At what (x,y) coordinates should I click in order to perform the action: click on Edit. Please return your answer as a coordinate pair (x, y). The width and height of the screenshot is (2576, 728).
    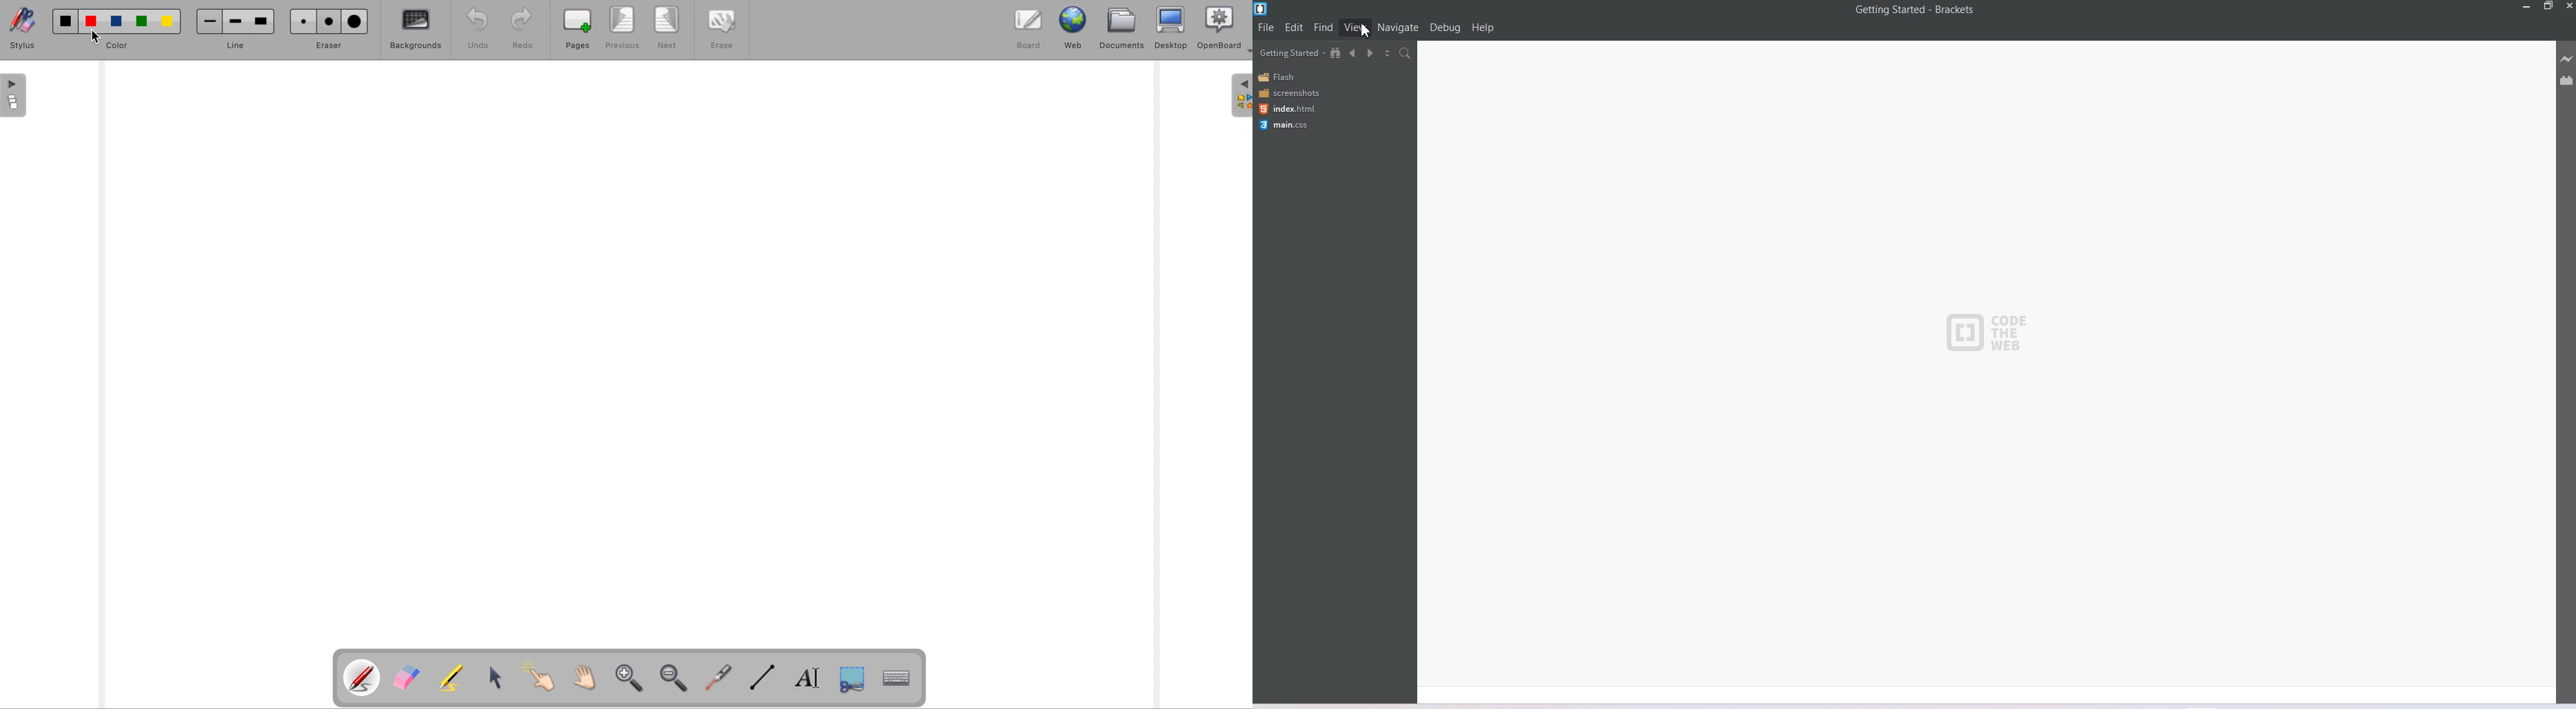
    Looking at the image, I should click on (1294, 28).